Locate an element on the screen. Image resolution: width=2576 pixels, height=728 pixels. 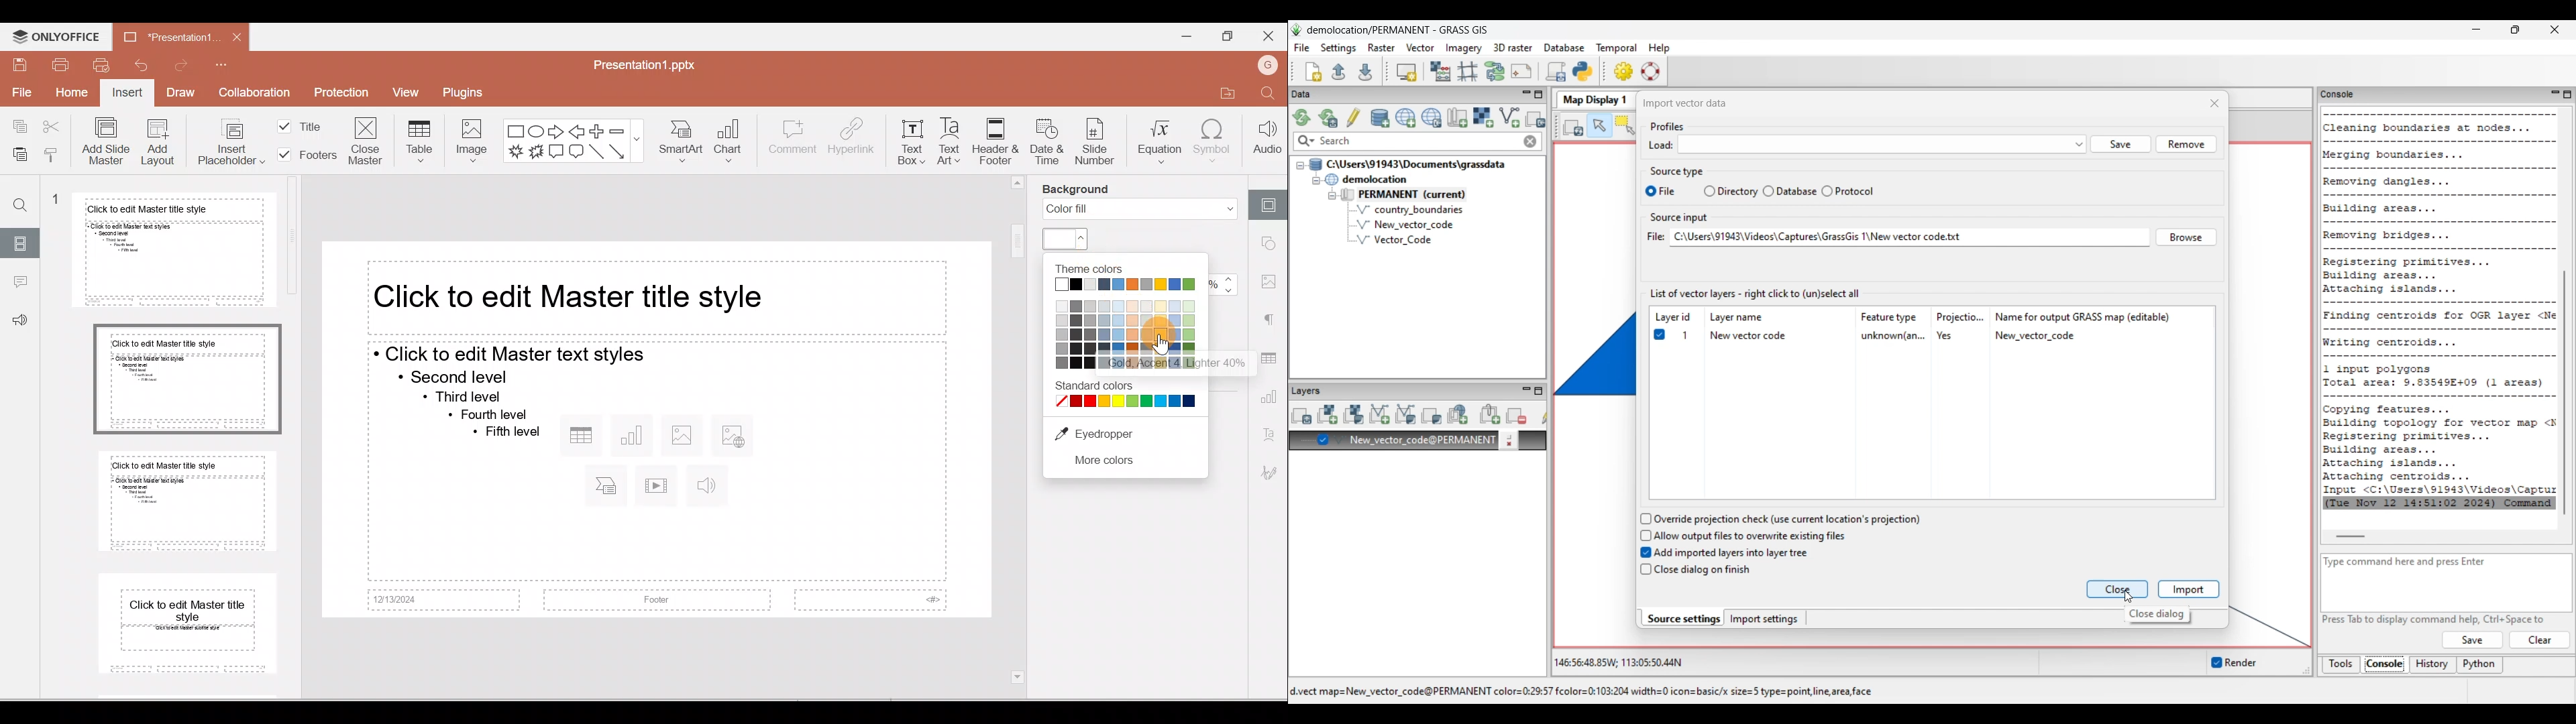
Paragraph settings is located at coordinates (1271, 318).